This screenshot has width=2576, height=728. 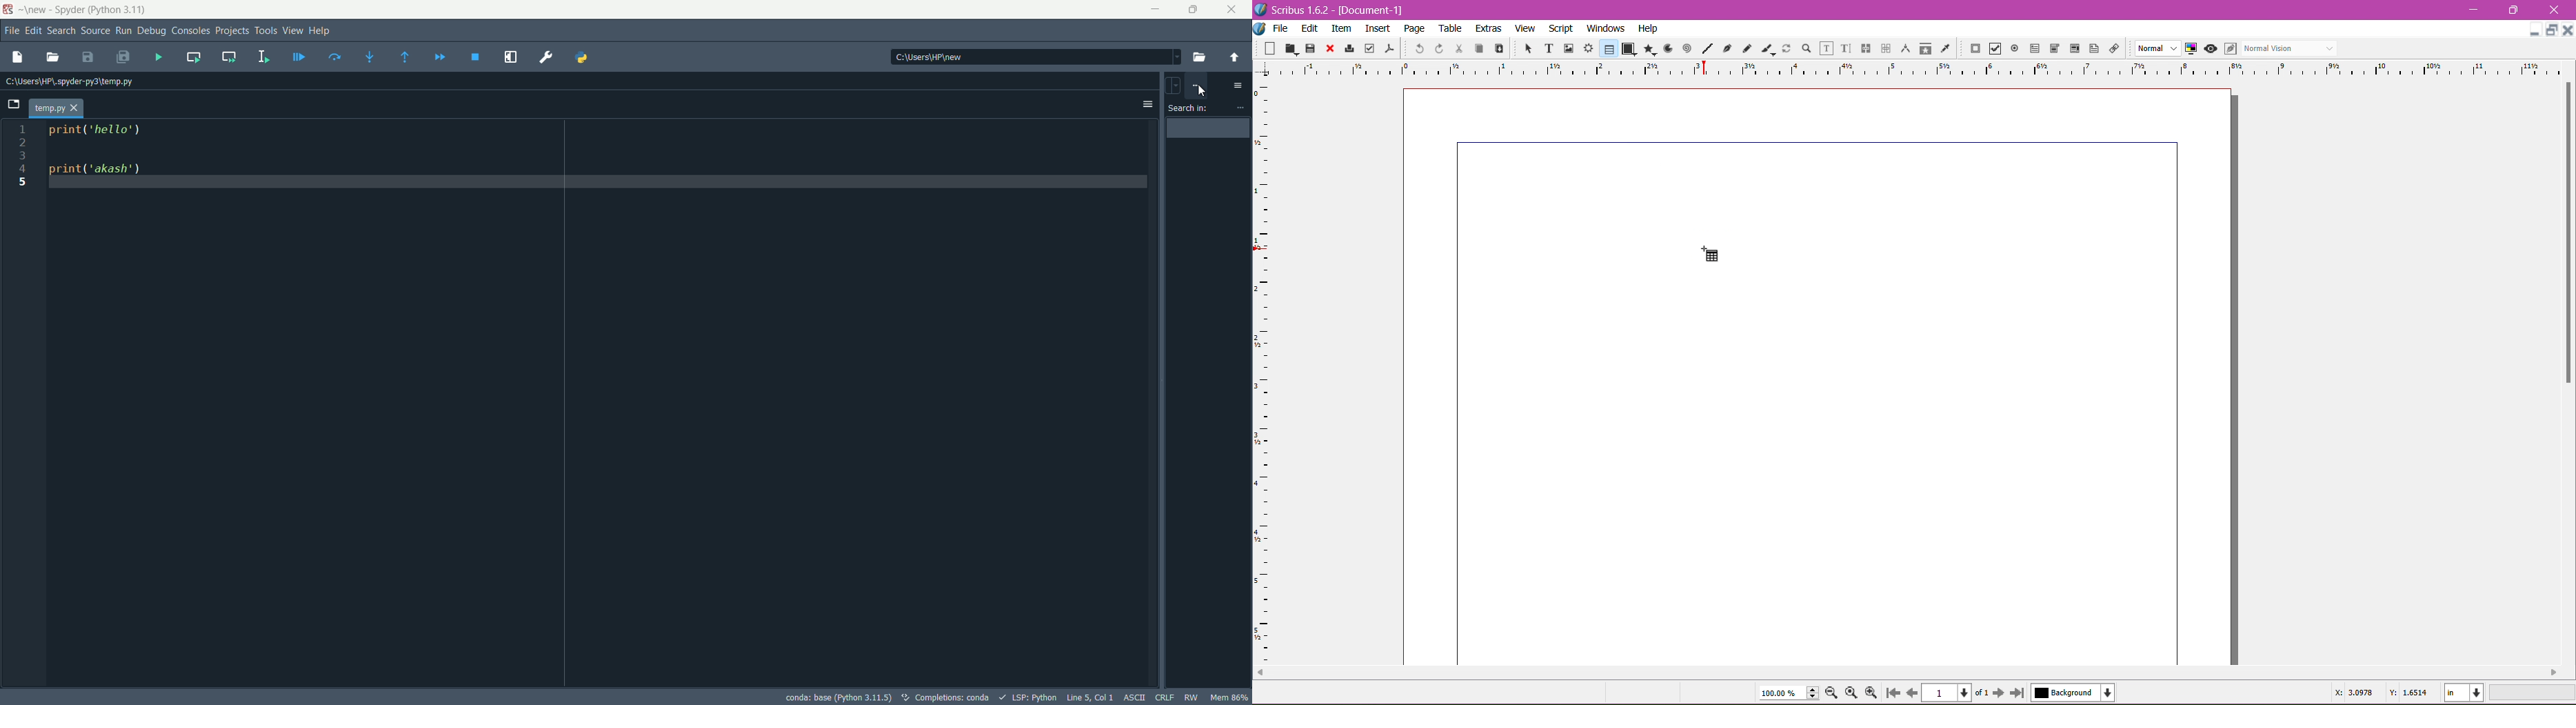 What do you see at coordinates (1489, 28) in the screenshot?
I see `Extras` at bounding box center [1489, 28].